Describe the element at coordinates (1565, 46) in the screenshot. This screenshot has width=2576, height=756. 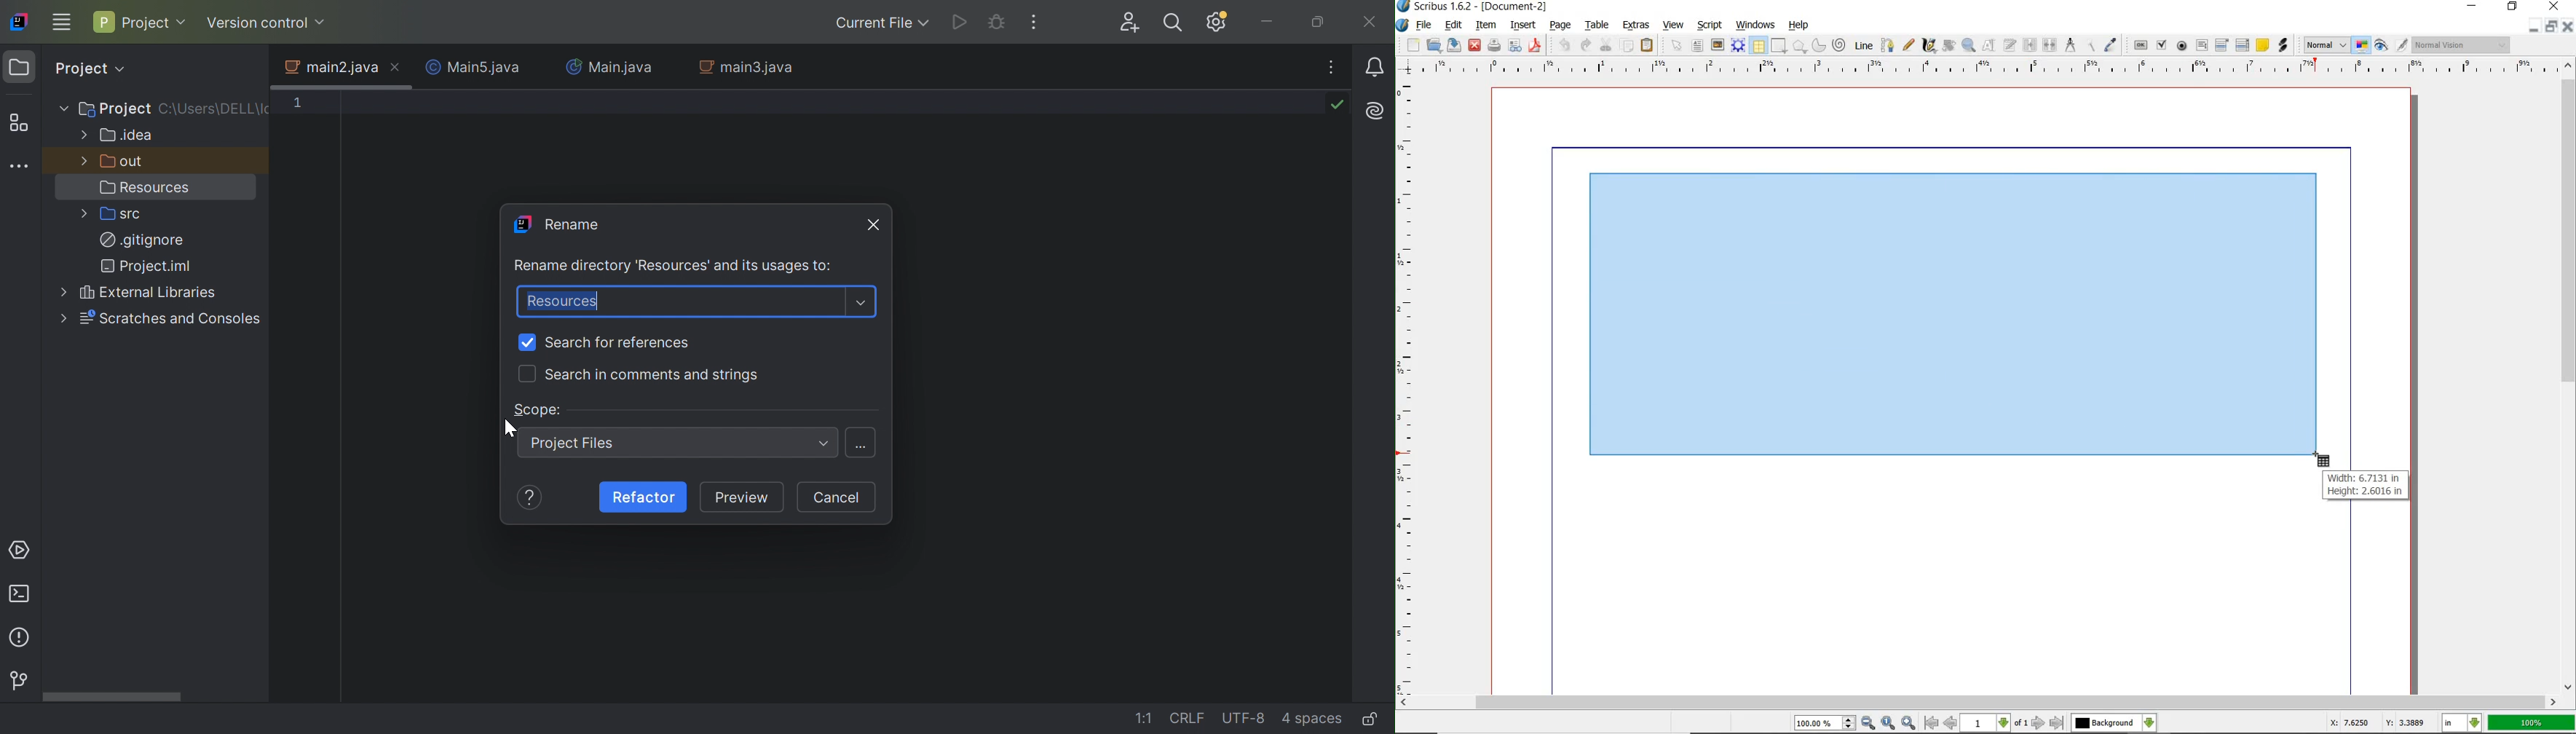
I see `undo` at that location.